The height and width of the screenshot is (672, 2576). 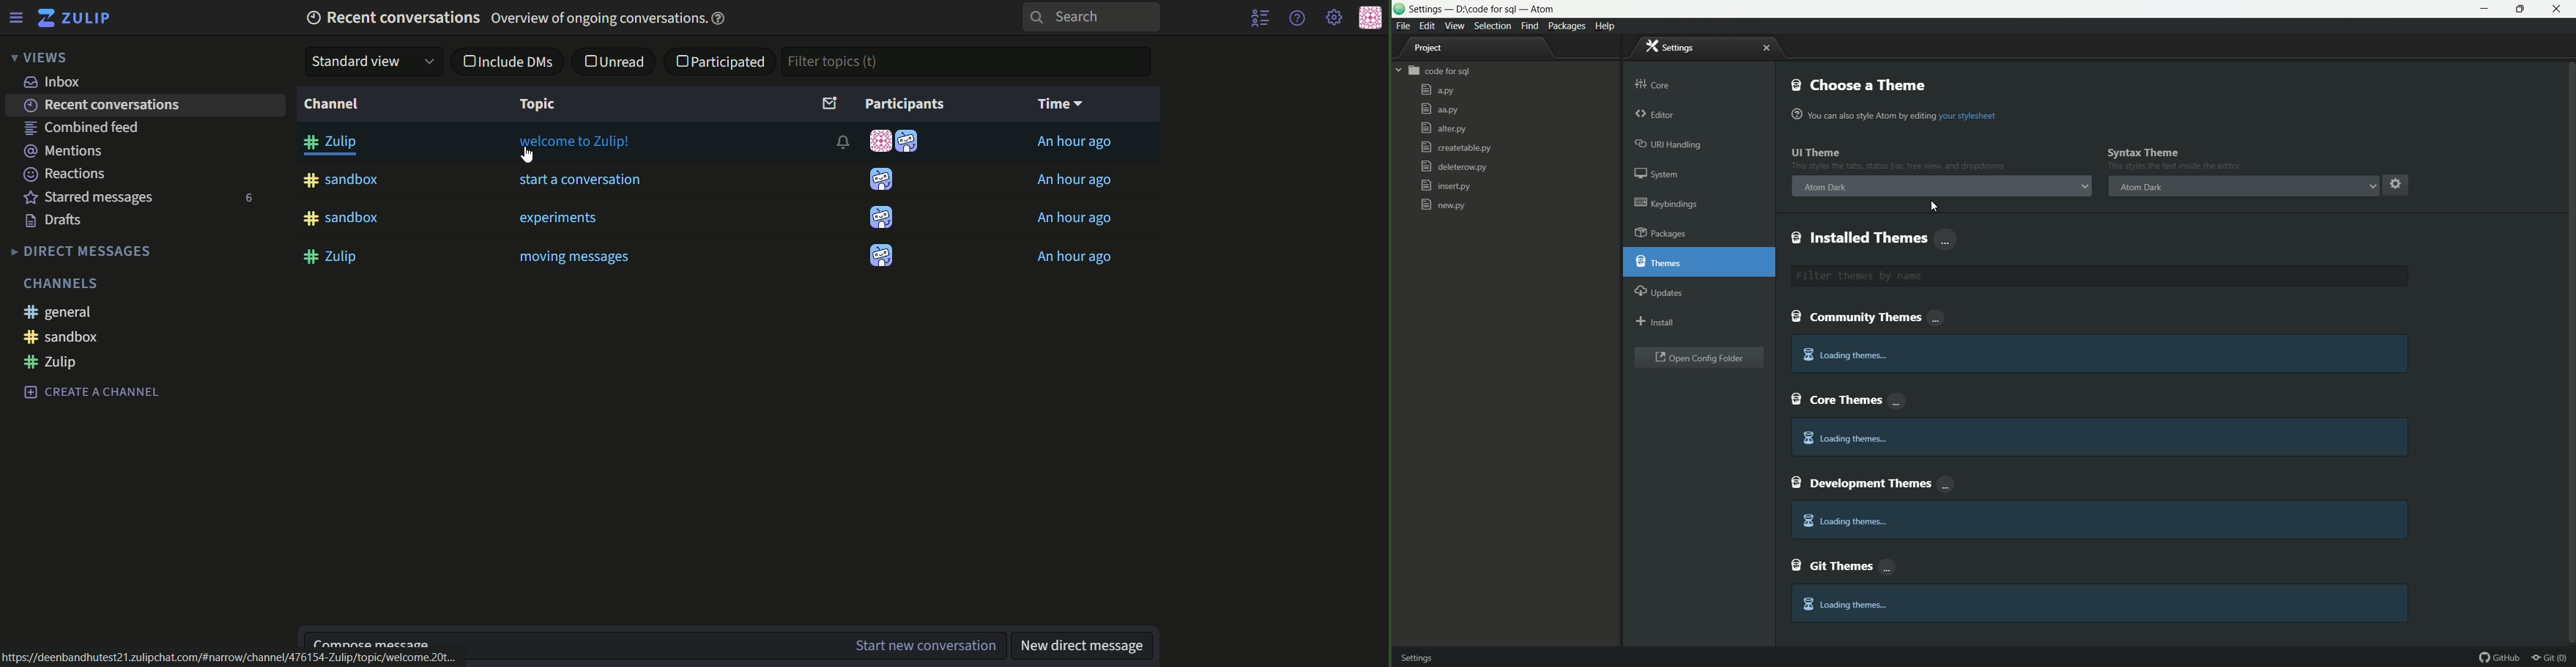 I want to click on topic, so click(x=540, y=104).